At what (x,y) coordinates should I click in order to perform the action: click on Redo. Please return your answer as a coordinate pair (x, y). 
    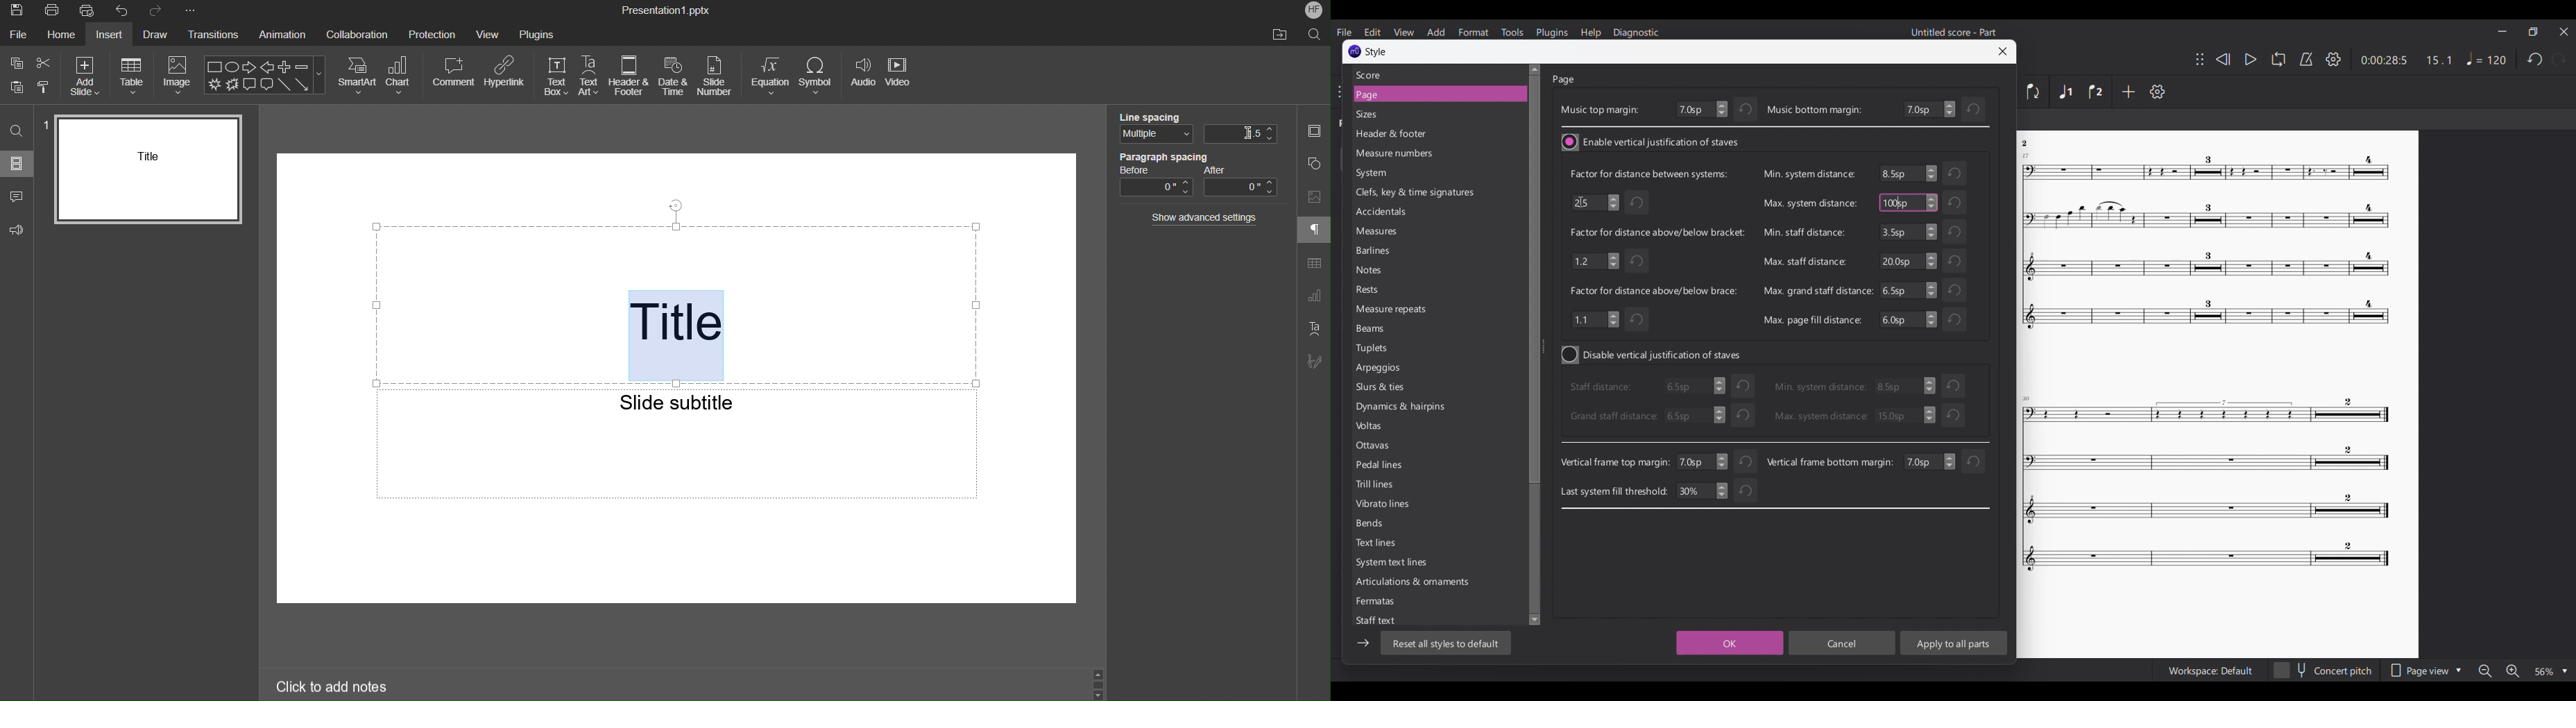
    Looking at the image, I should click on (158, 12).